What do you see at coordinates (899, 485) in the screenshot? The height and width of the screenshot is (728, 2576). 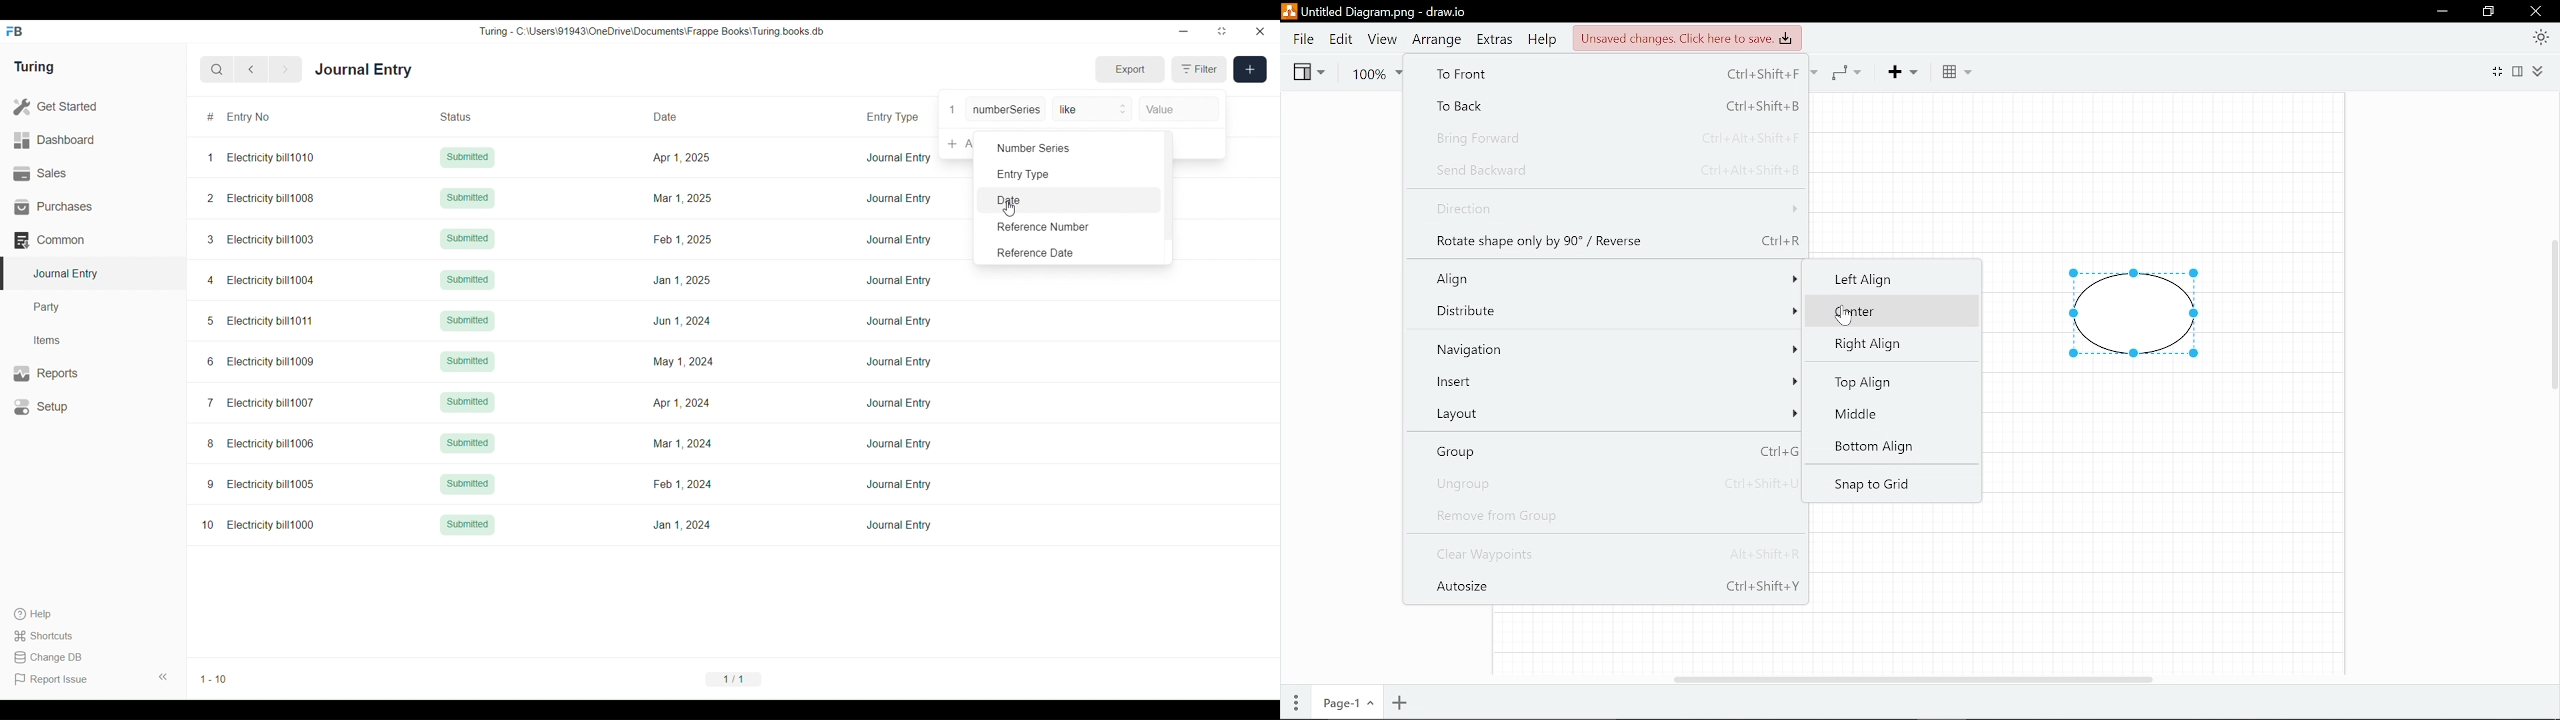 I see `Journal Entry` at bounding box center [899, 485].